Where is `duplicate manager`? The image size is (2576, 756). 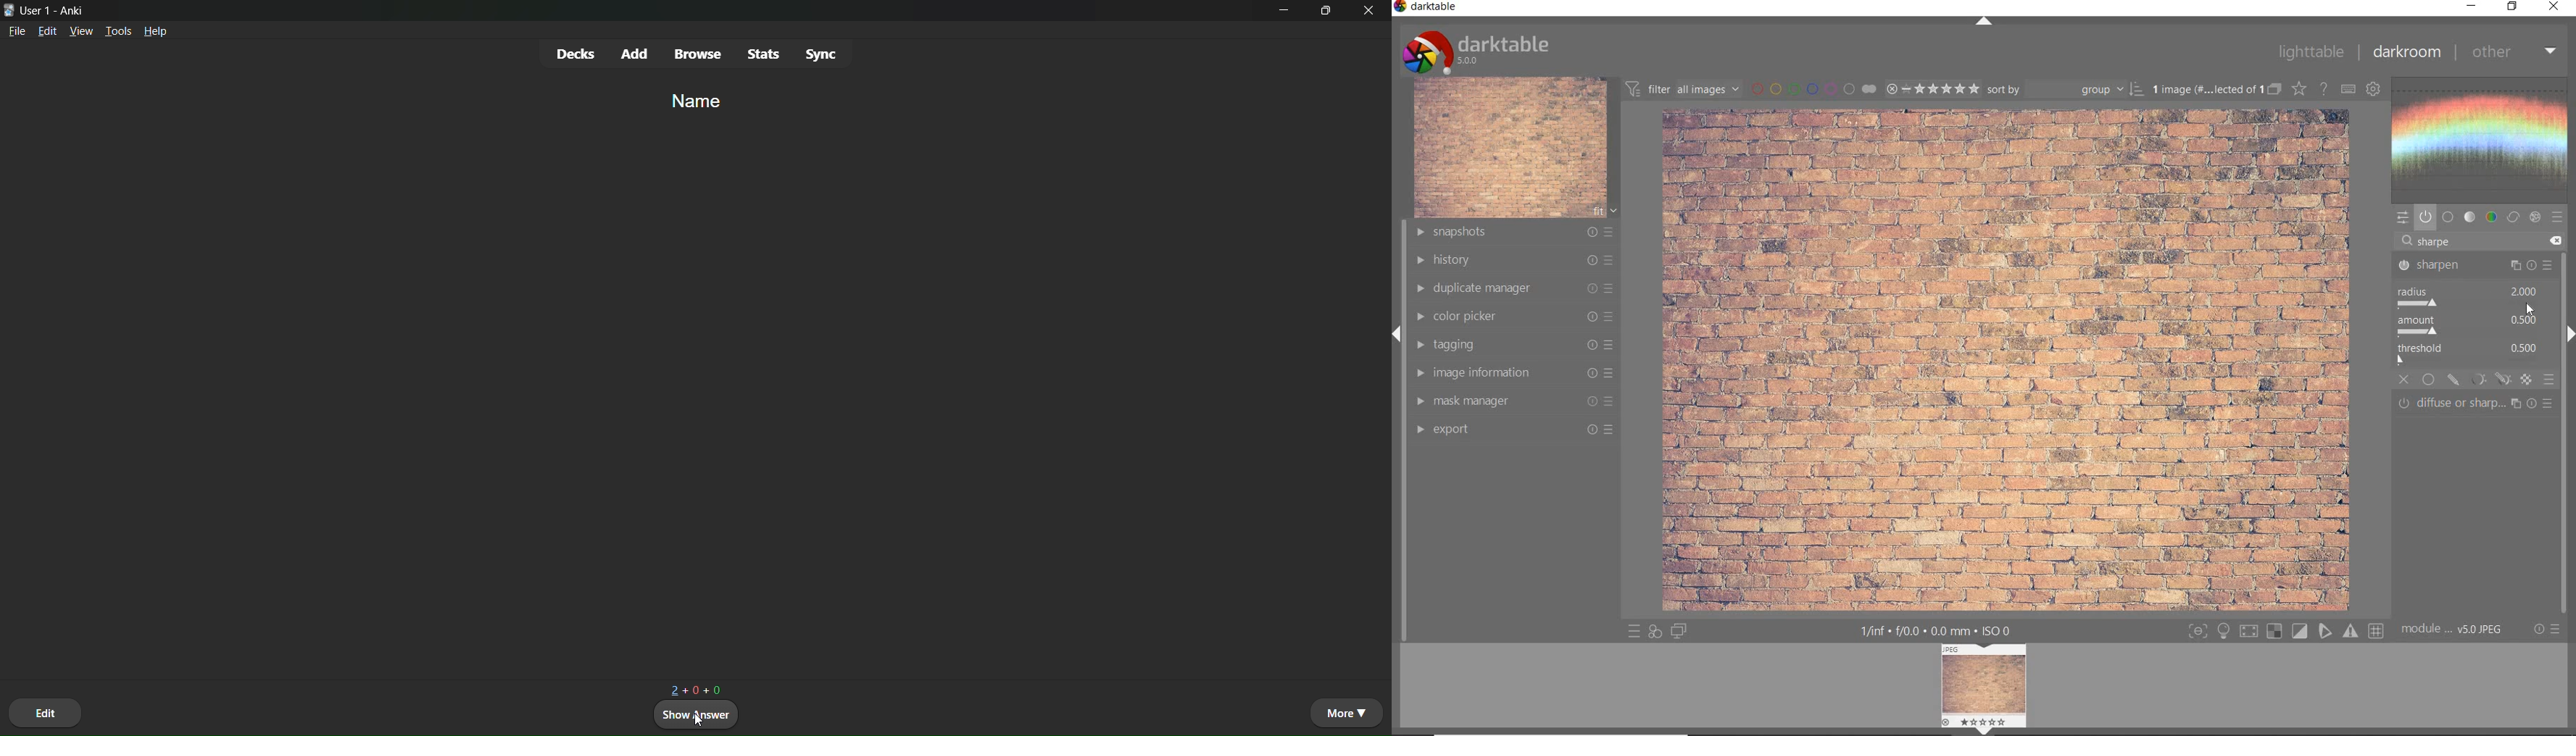 duplicate manager is located at coordinates (1516, 290).